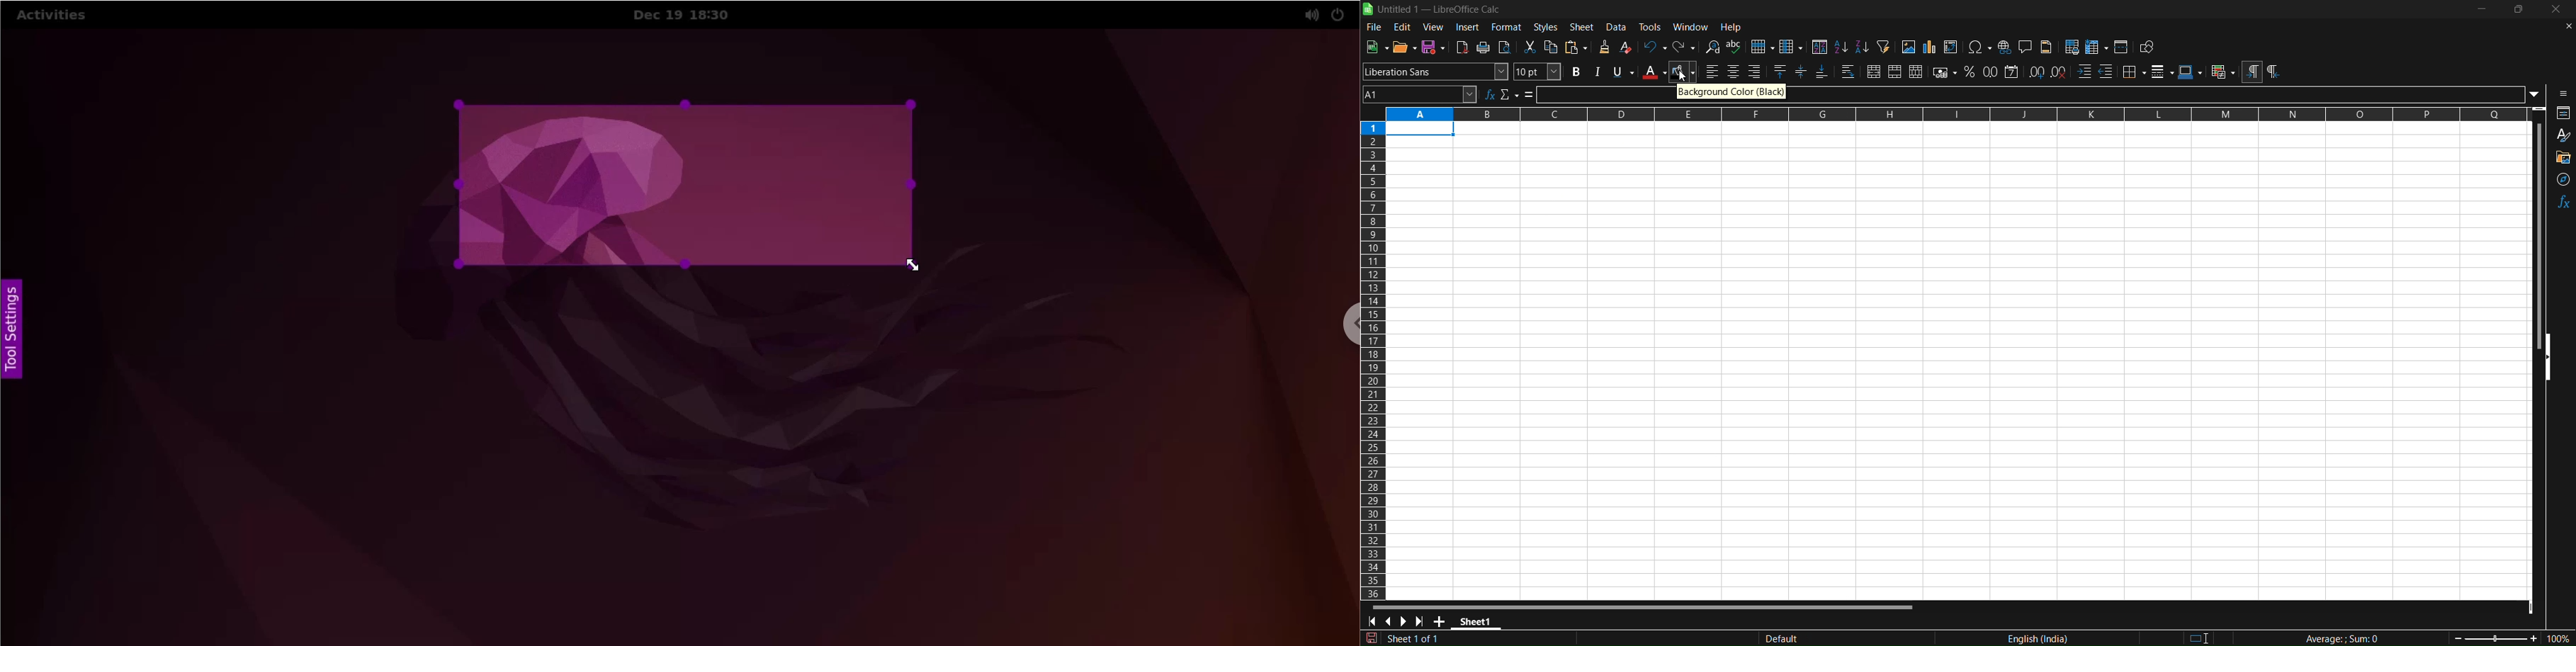  What do you see at coordinates (2048, 48) in the screenshot?
I see `heders and footer` at bounding box center [2048, 48].